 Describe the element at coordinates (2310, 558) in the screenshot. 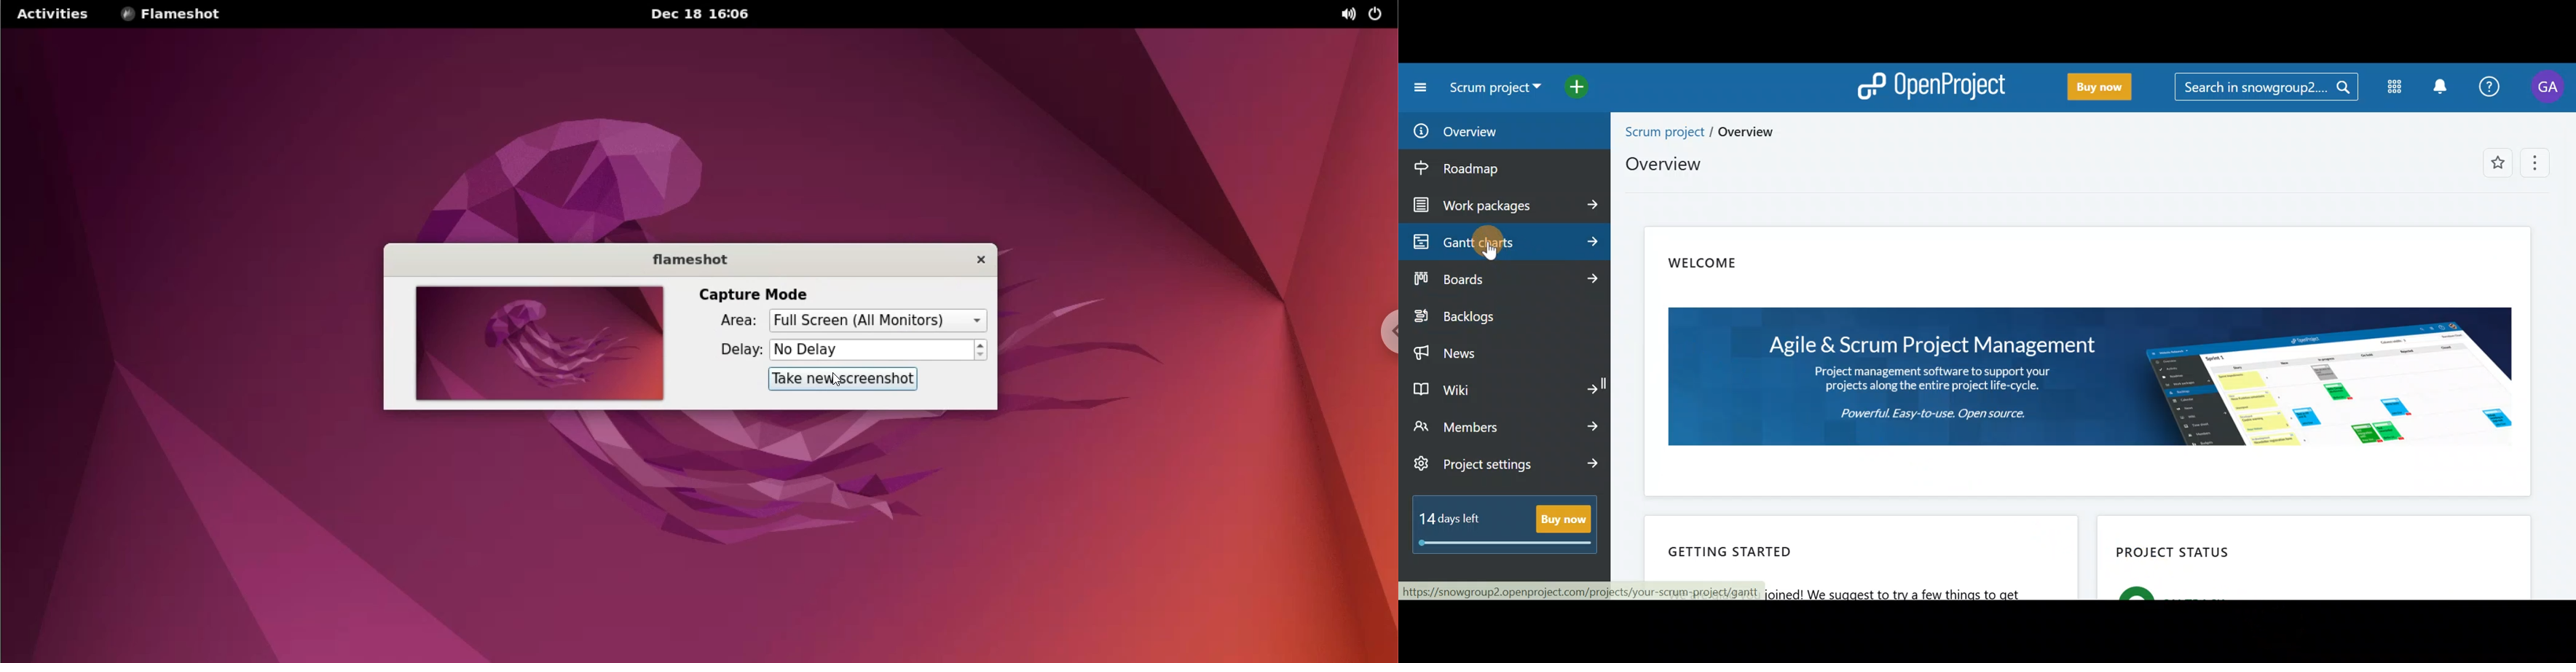

I see `Project status` at that location.